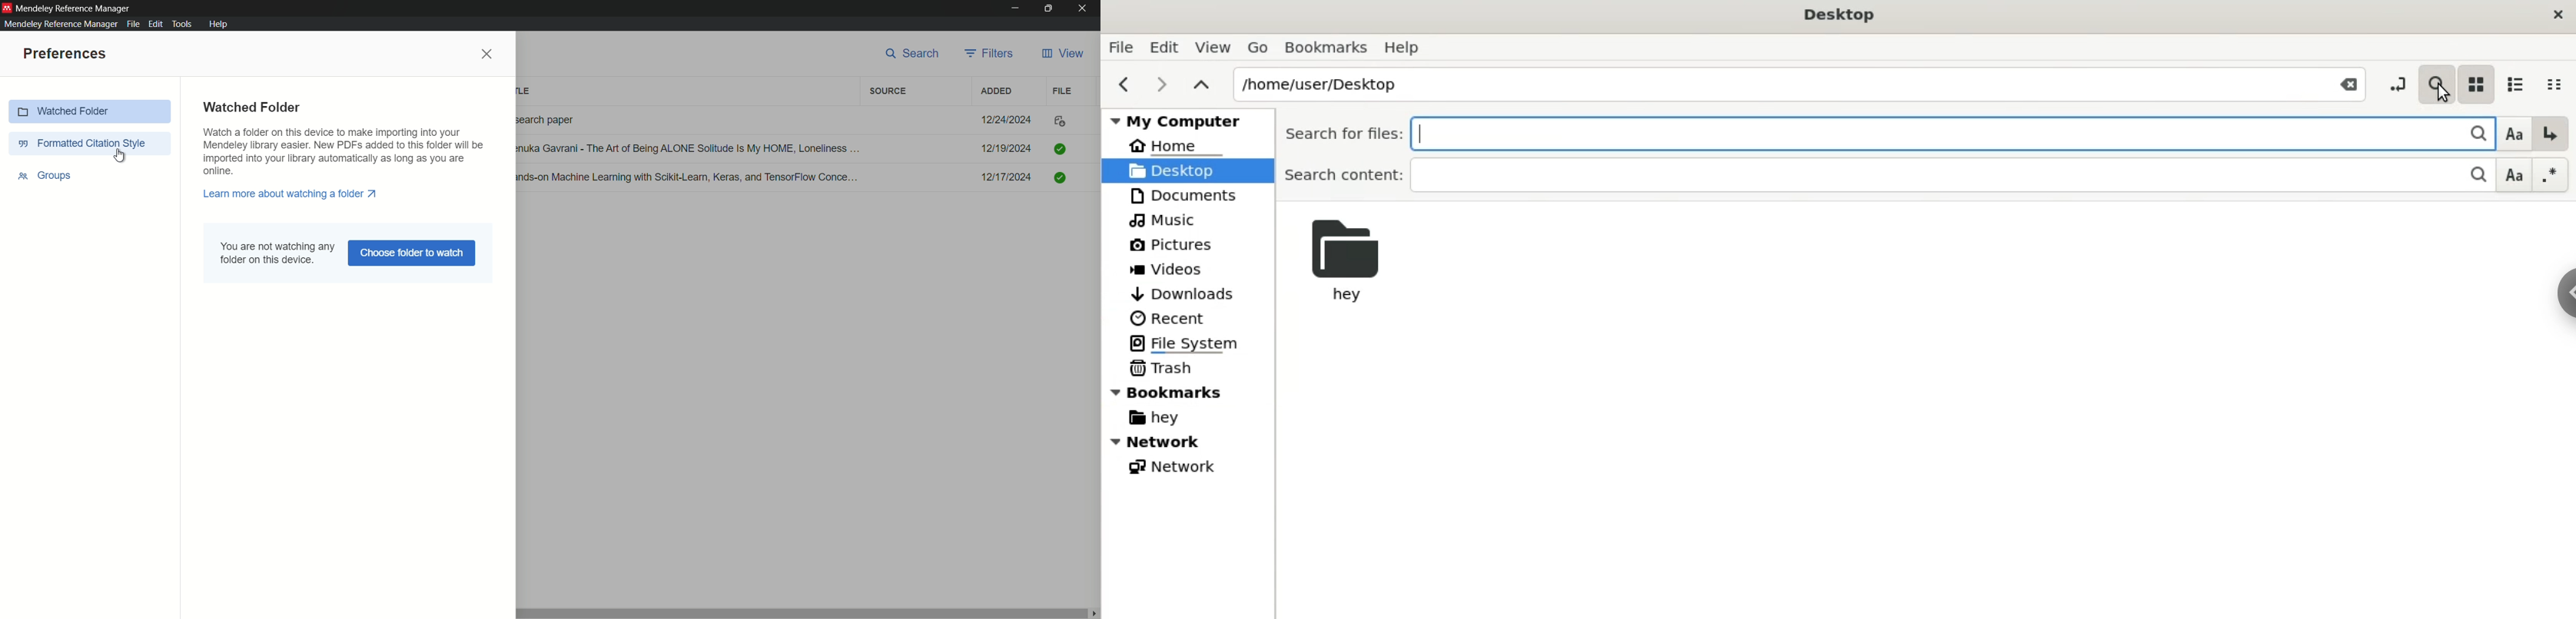 Image resolution: width=2576 pixels, height=644 pixels. What do you see at coordinates (2511, 133) in the screenshot?
I see `Font` at bounding box center [2511, 133].